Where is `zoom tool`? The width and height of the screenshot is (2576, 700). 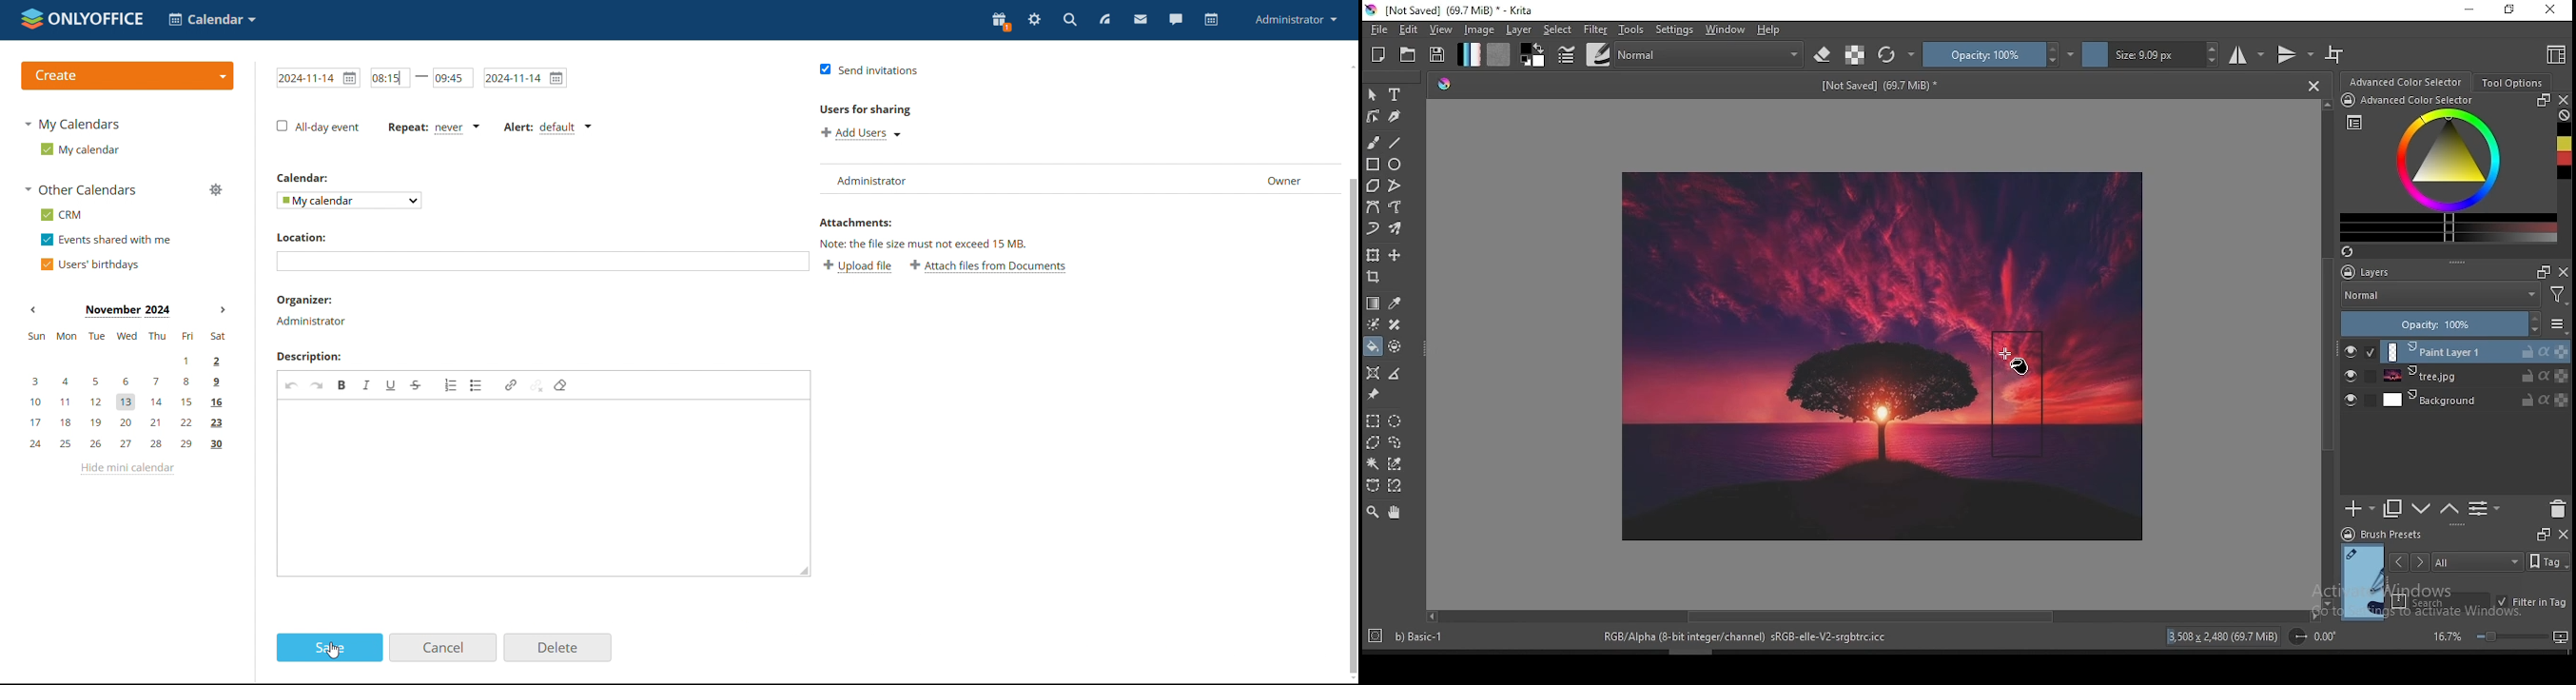
zoom tool is located at coordinates (1373, 513).